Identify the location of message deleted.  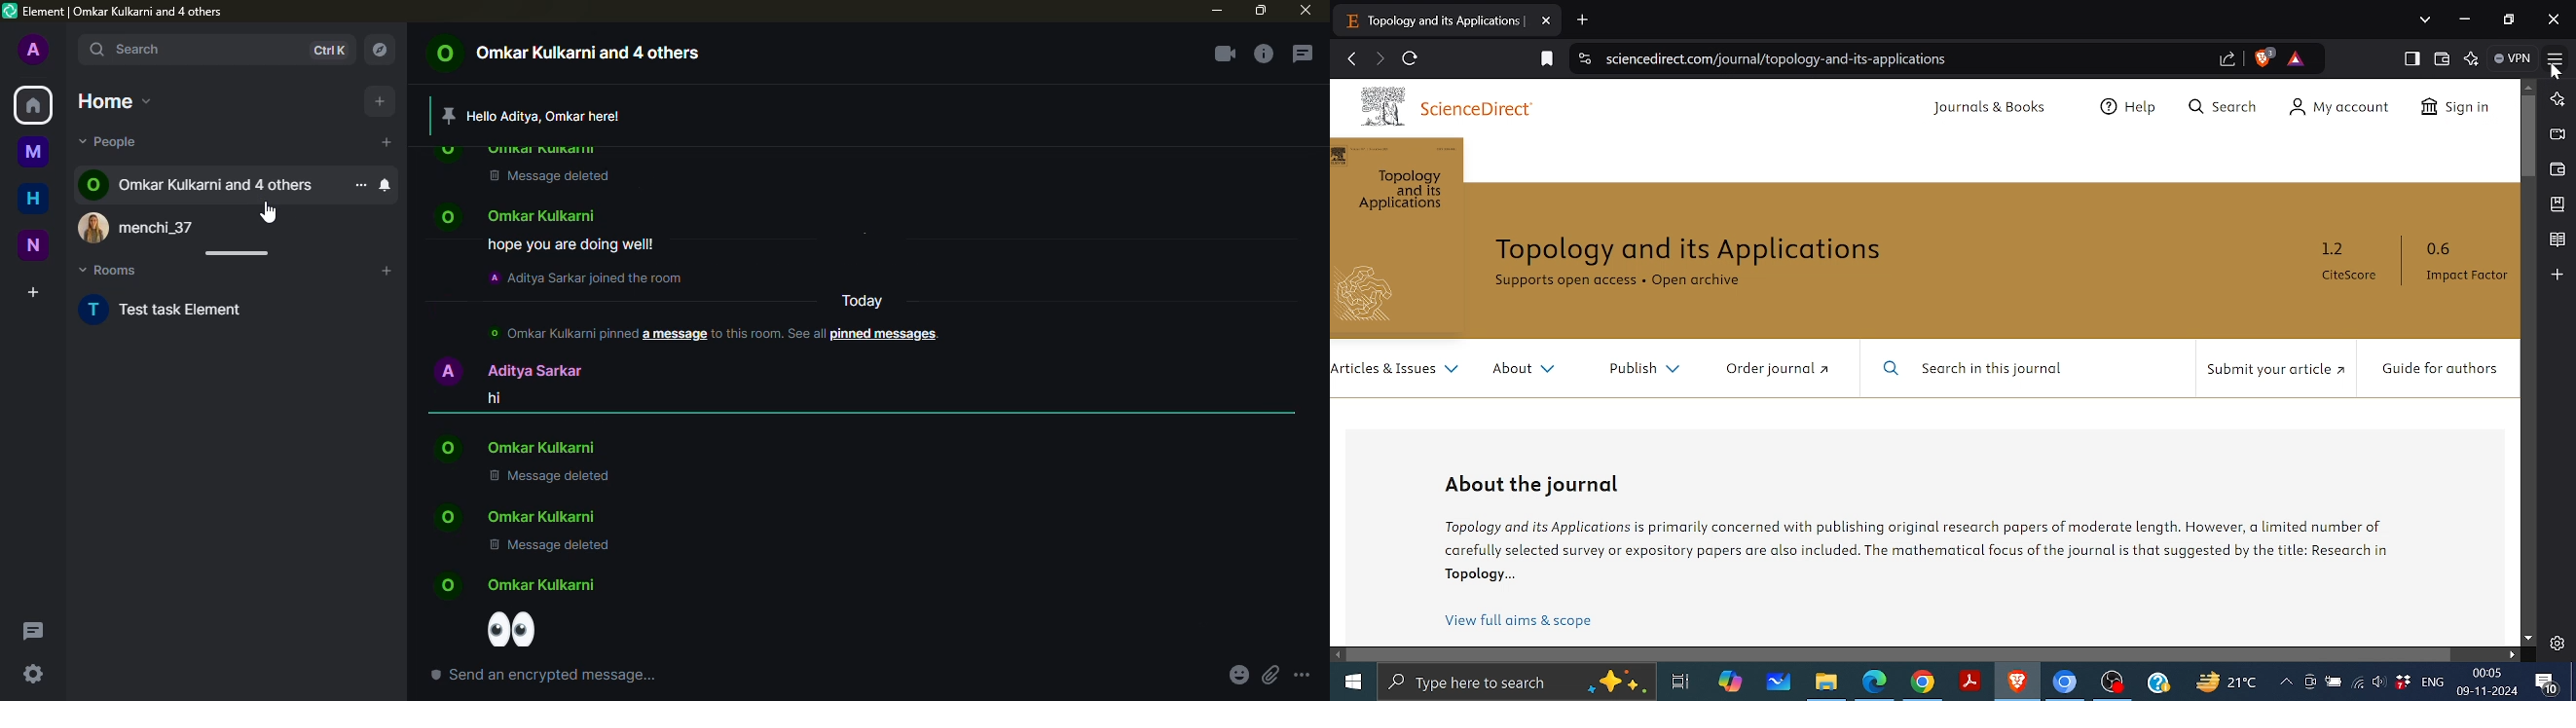
(552, 176).